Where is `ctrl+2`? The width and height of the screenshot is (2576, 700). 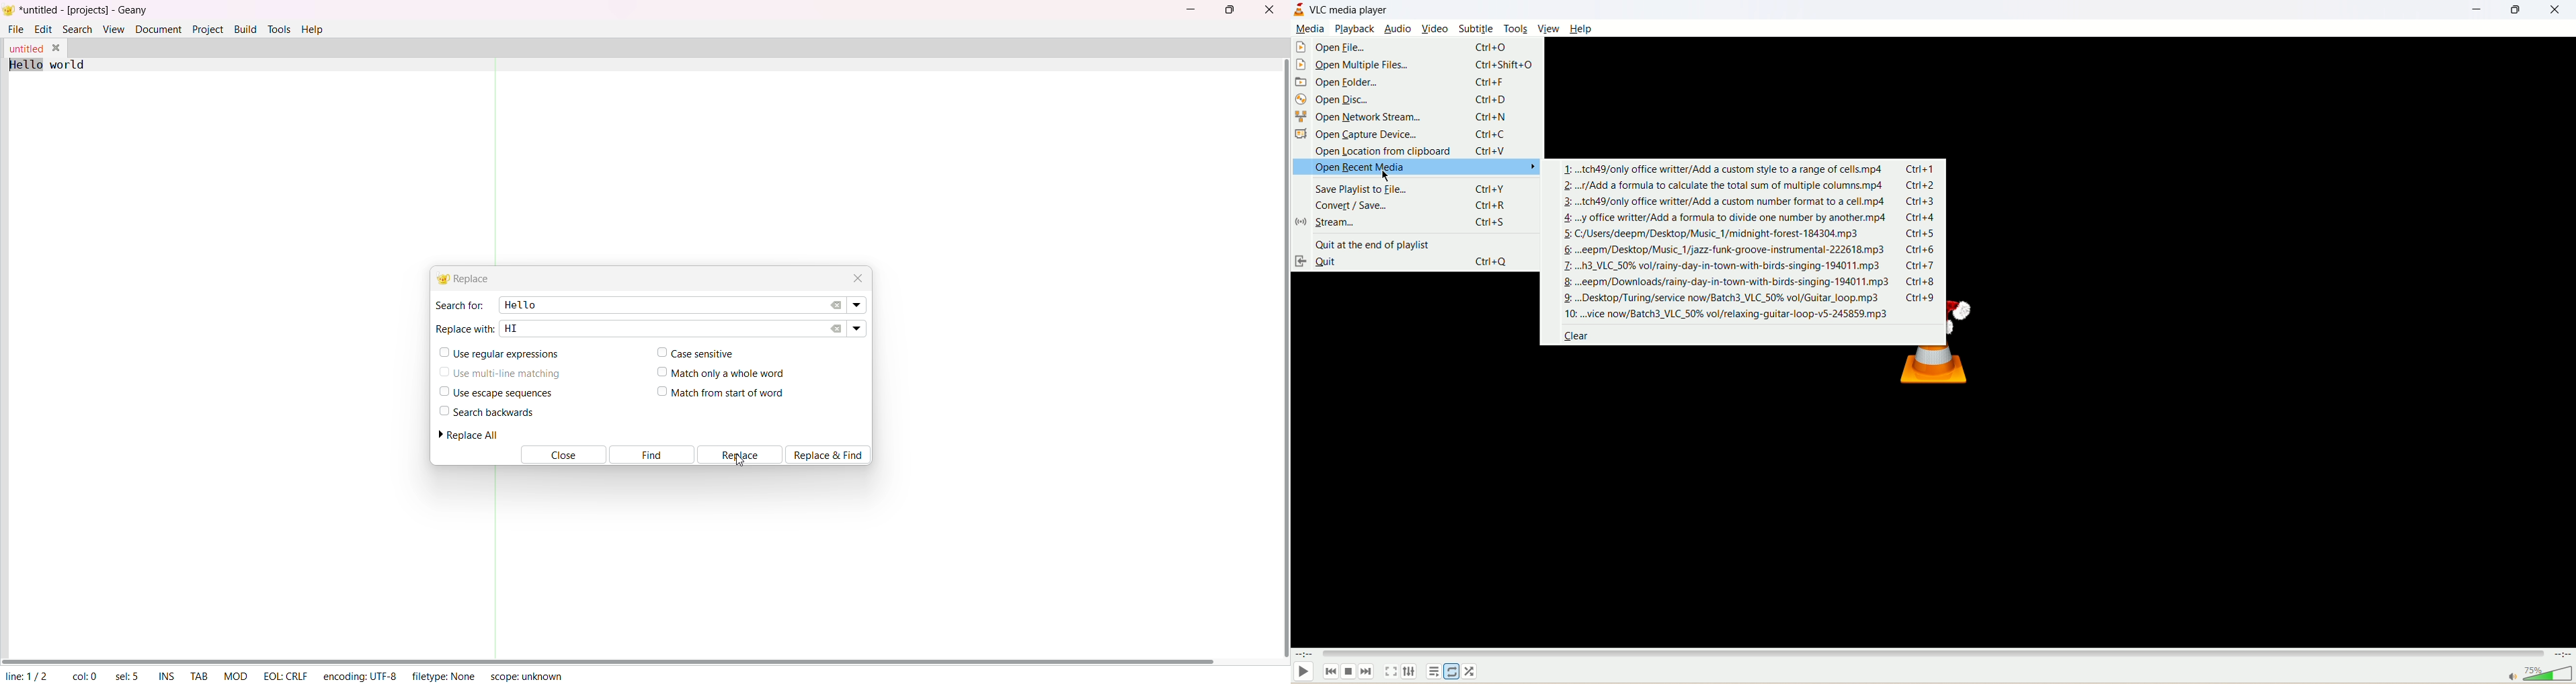 ctrl+2 is located at coordinates (1924, 186).